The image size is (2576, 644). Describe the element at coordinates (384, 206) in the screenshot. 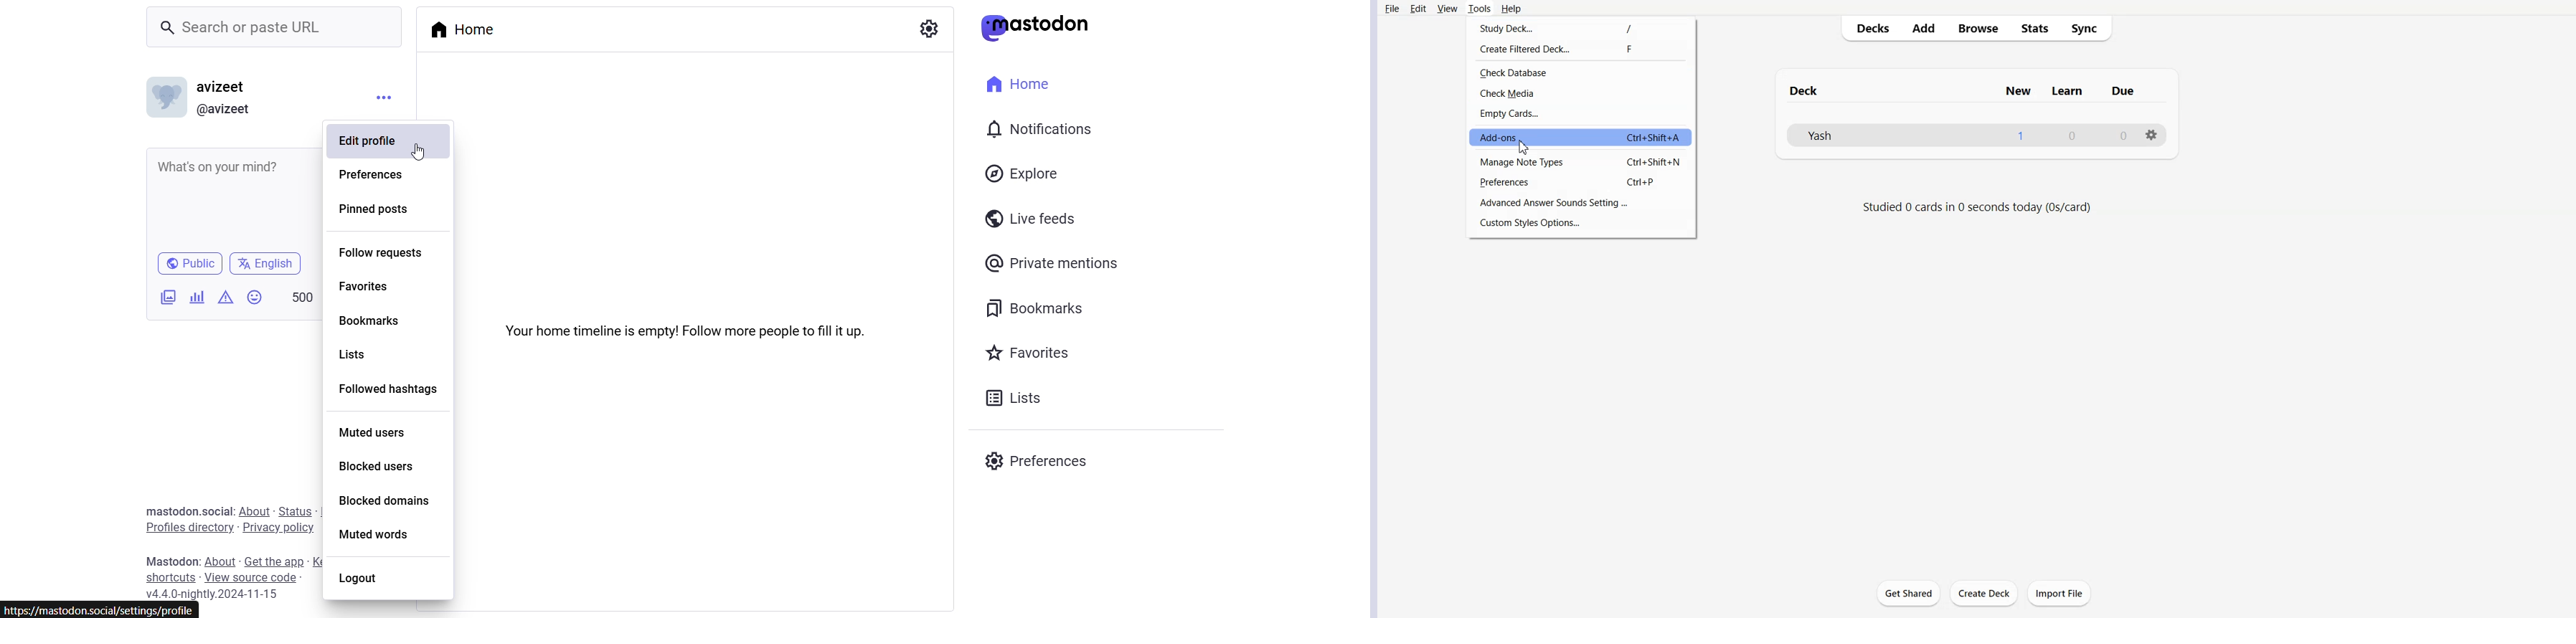

I see `Pinned Posts` at that location.